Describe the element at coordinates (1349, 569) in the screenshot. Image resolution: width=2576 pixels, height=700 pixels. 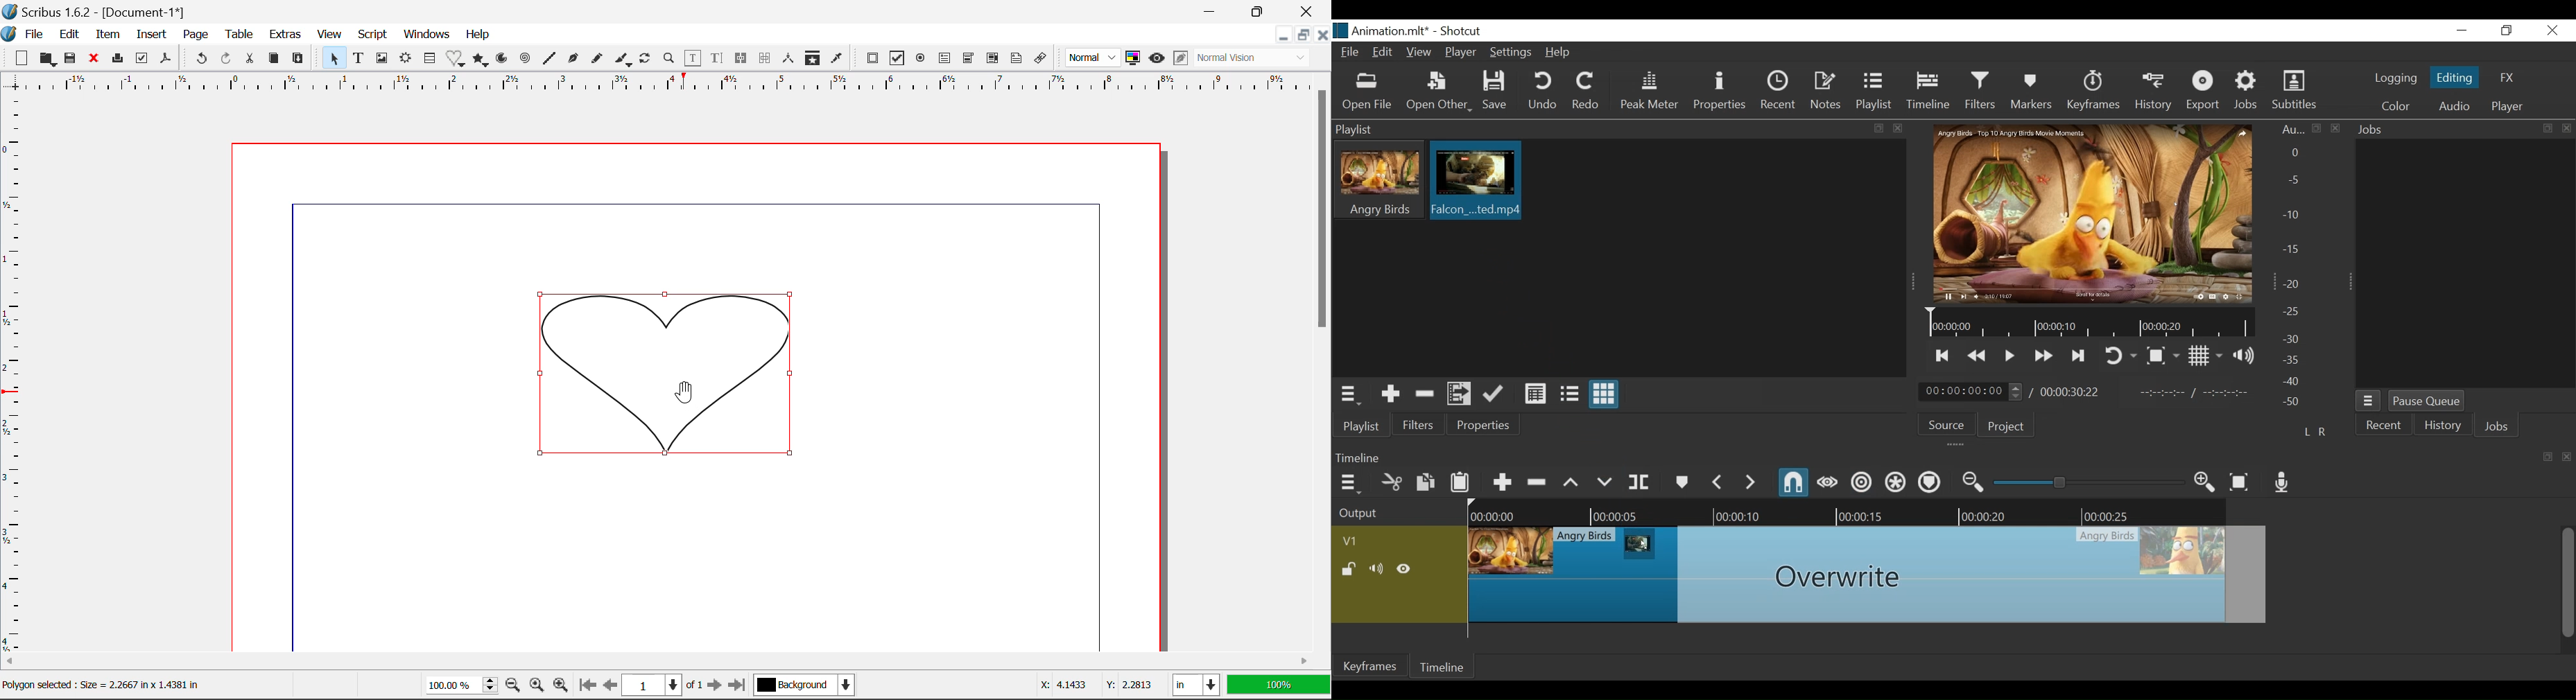
I see `(un)lock track` at that location.